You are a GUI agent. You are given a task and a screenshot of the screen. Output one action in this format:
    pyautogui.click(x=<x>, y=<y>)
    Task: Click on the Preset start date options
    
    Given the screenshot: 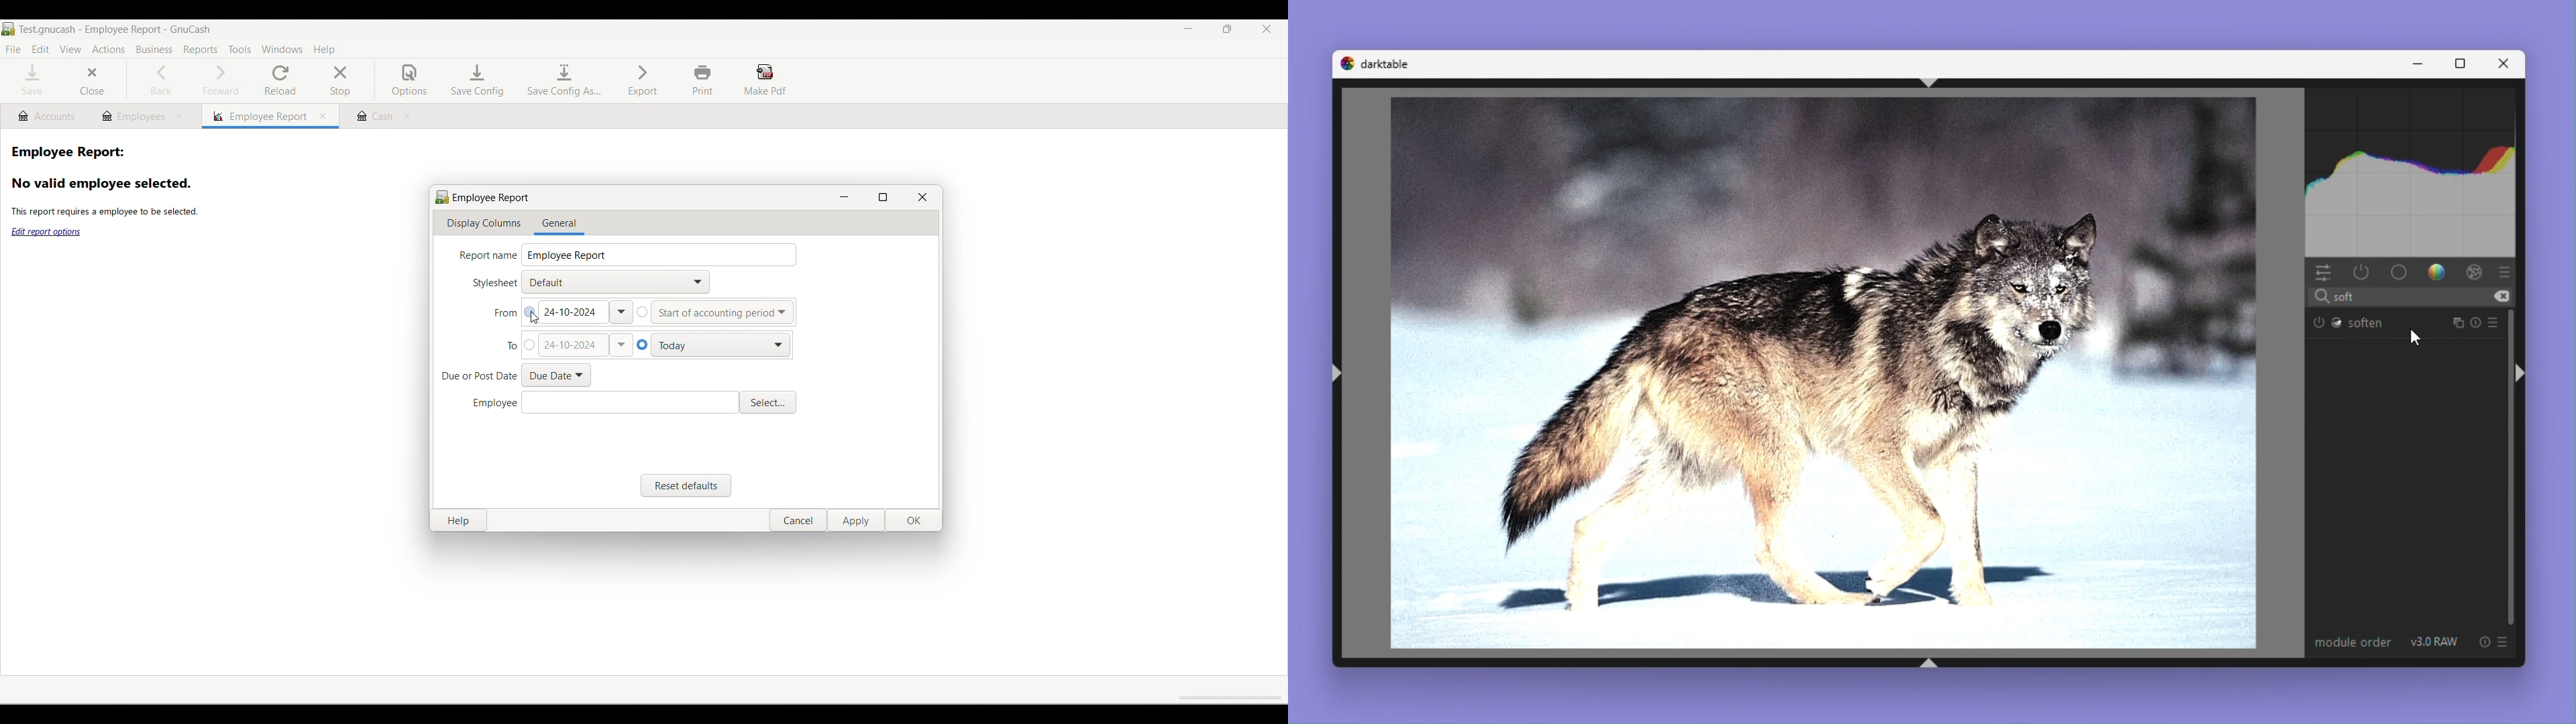 What is the action you would take?
    pyautogui.click(x=721, y=312)
    